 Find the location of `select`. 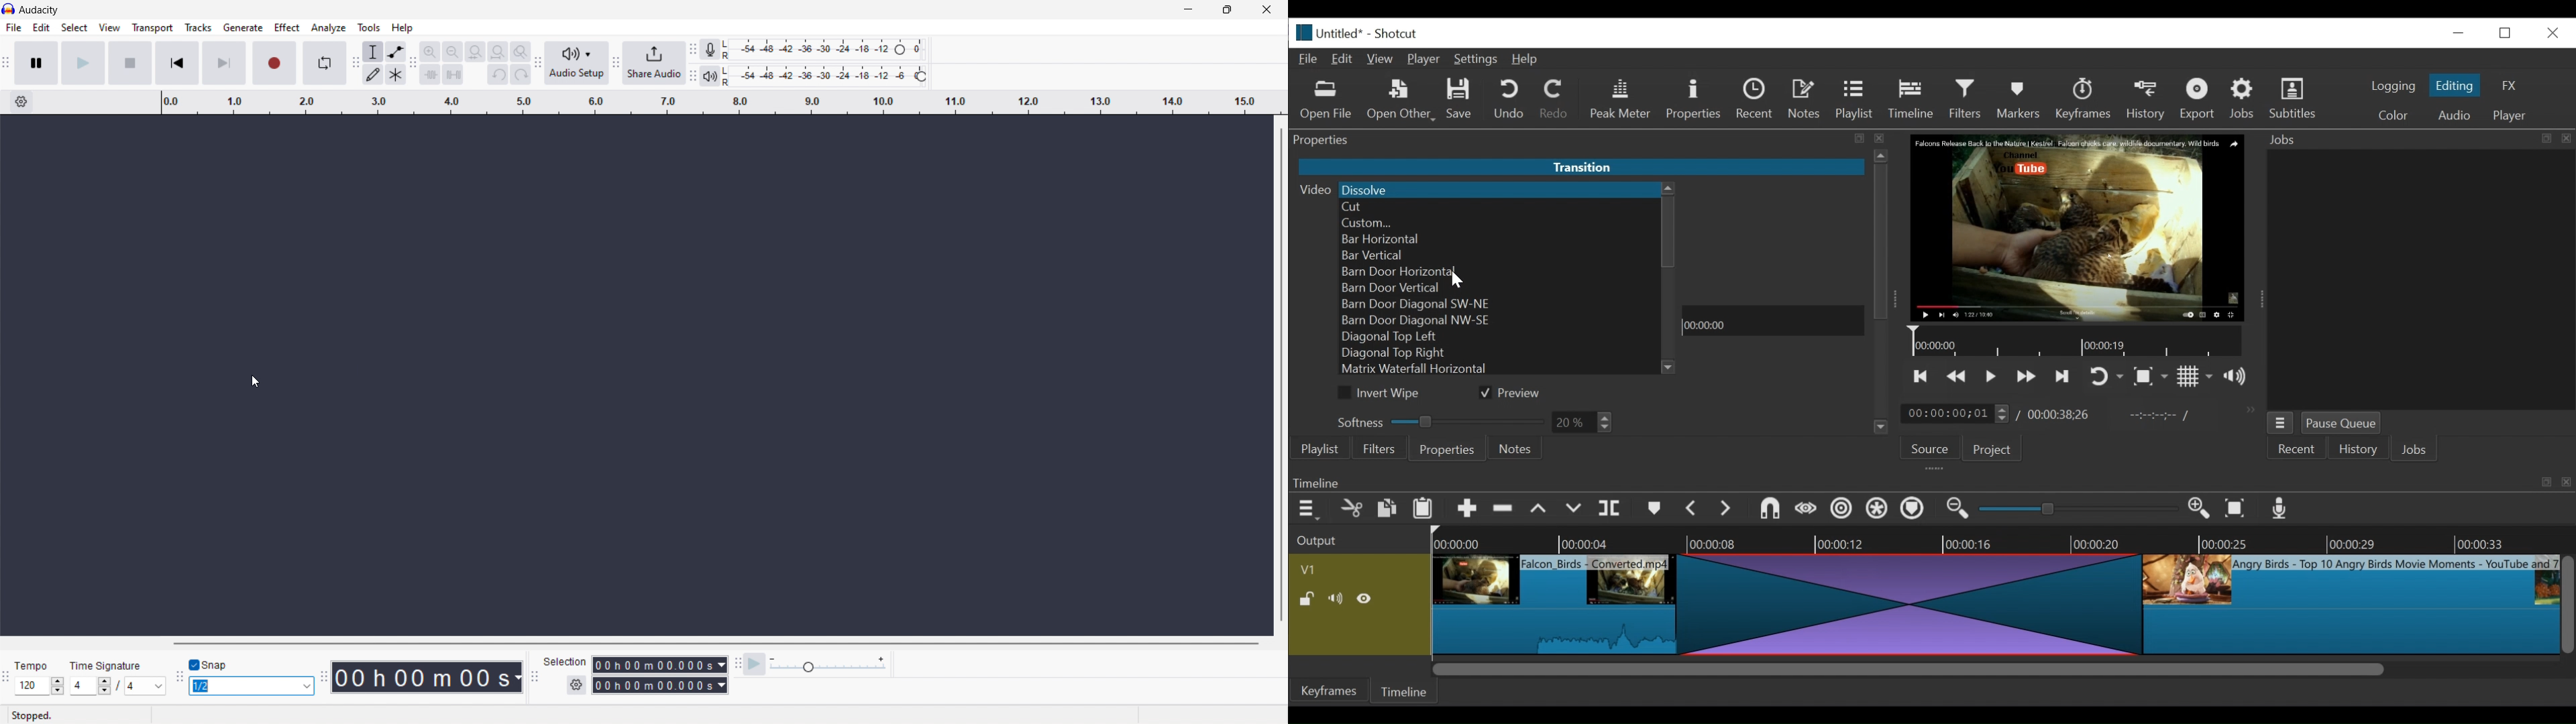

select is located at coordinates (74, 28).